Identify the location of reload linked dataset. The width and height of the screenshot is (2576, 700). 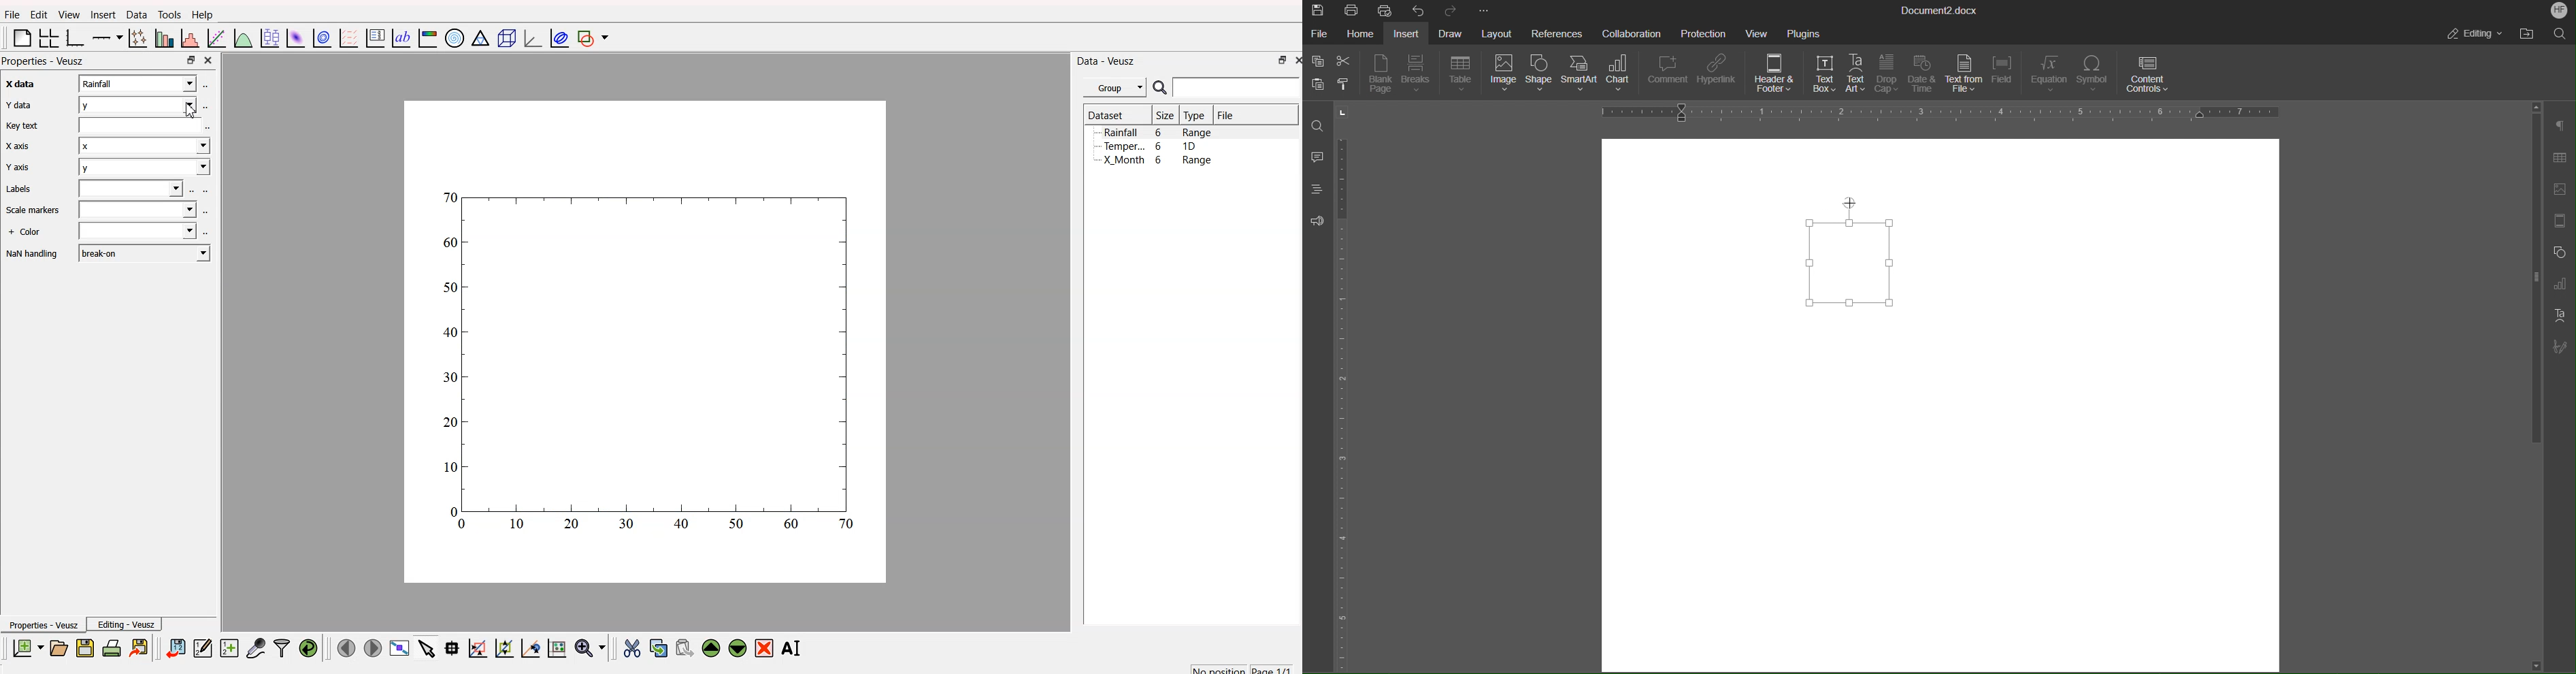
(308, 646).